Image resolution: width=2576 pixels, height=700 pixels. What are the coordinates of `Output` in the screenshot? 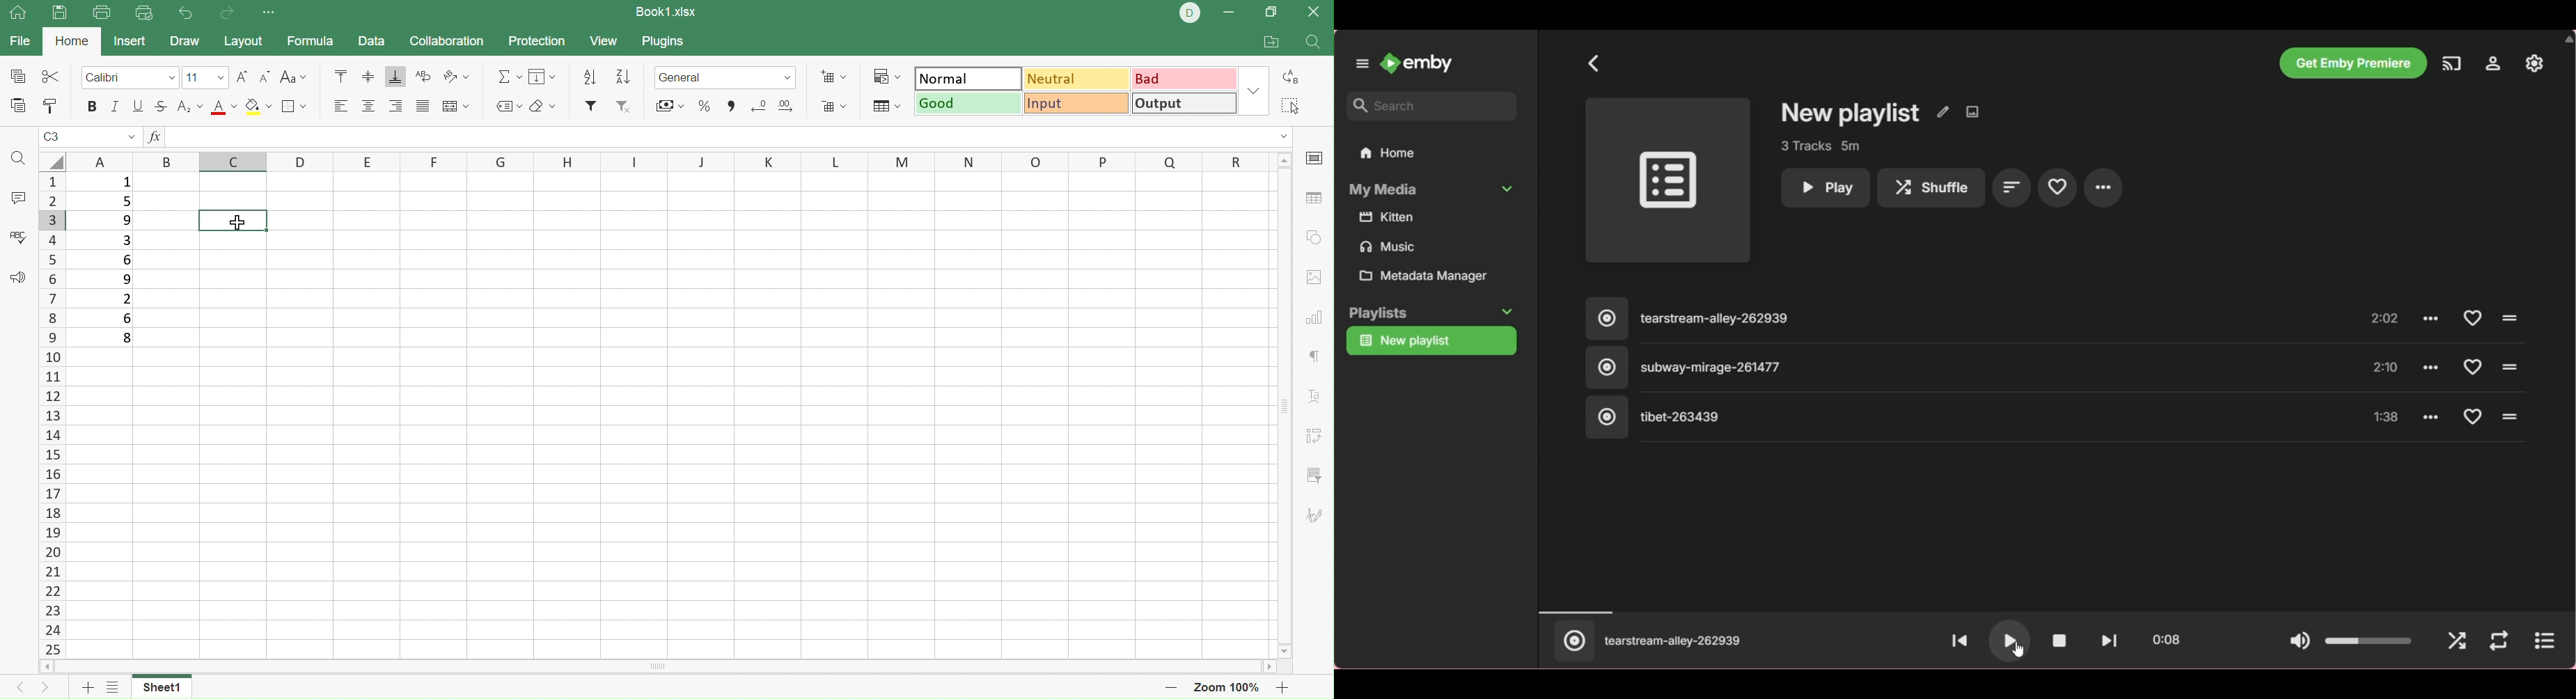 It's located at (1184, 104).